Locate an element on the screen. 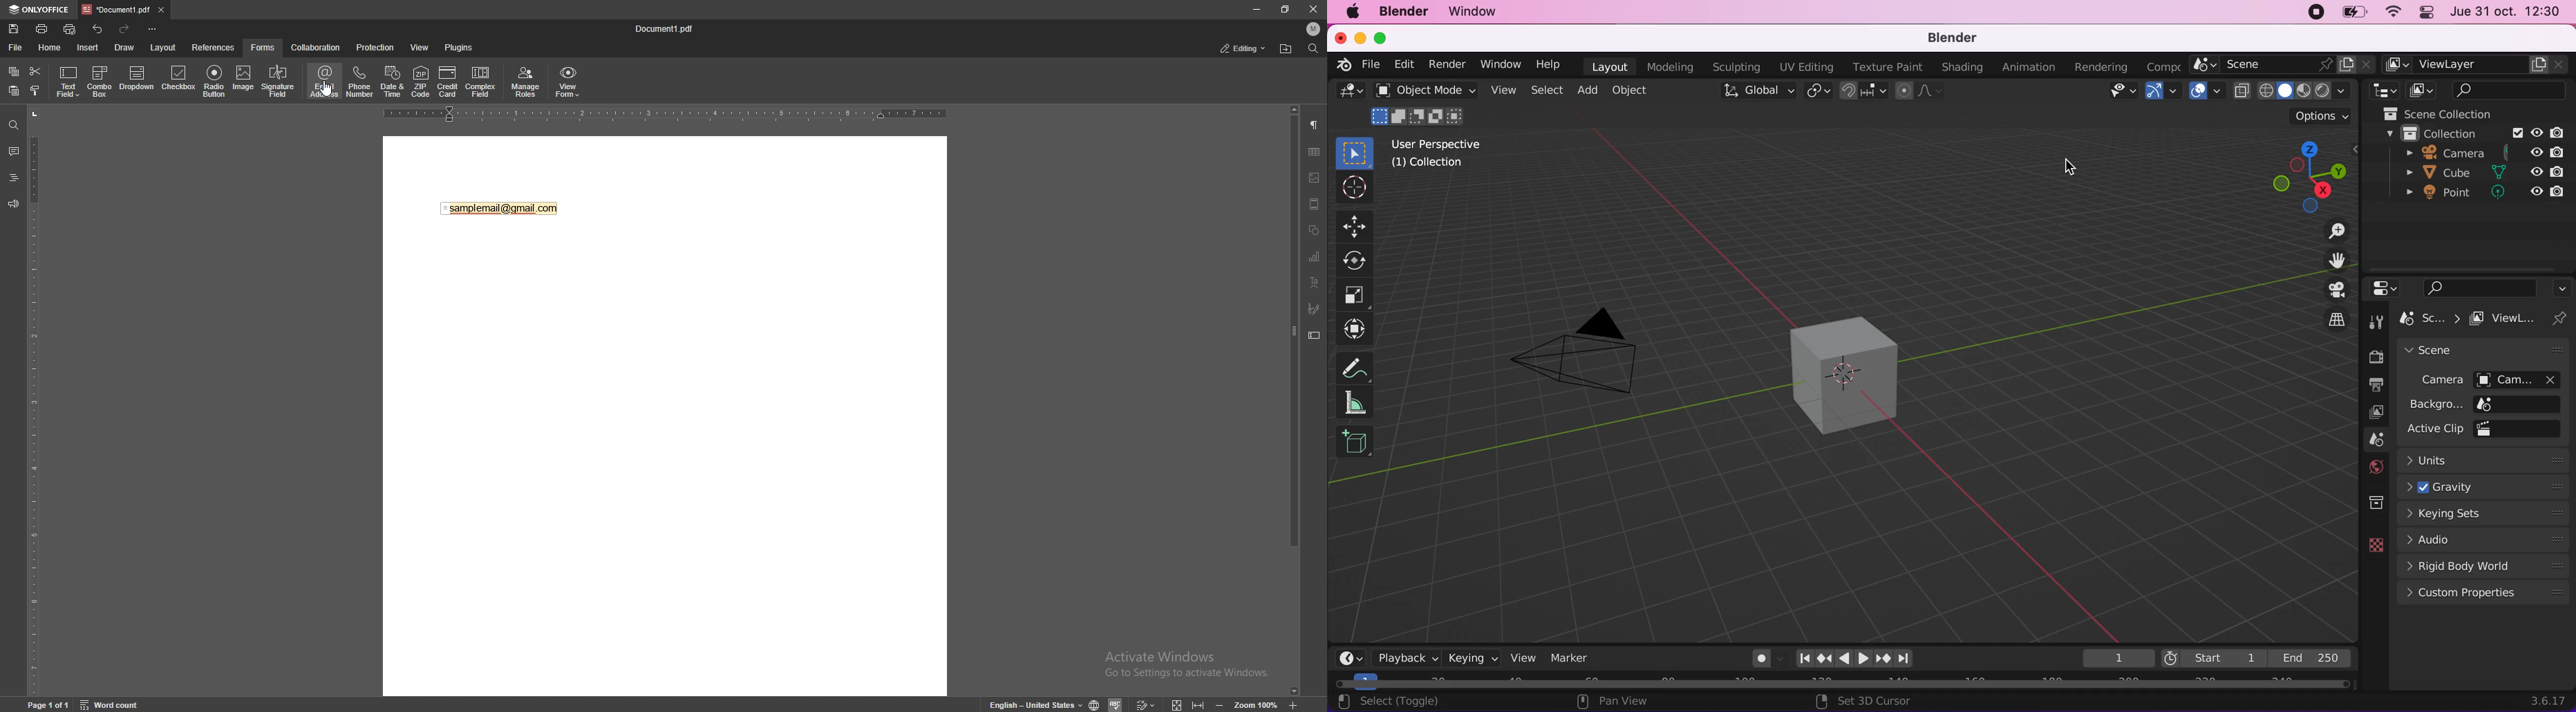  move is located at coordinates (1355, 225).